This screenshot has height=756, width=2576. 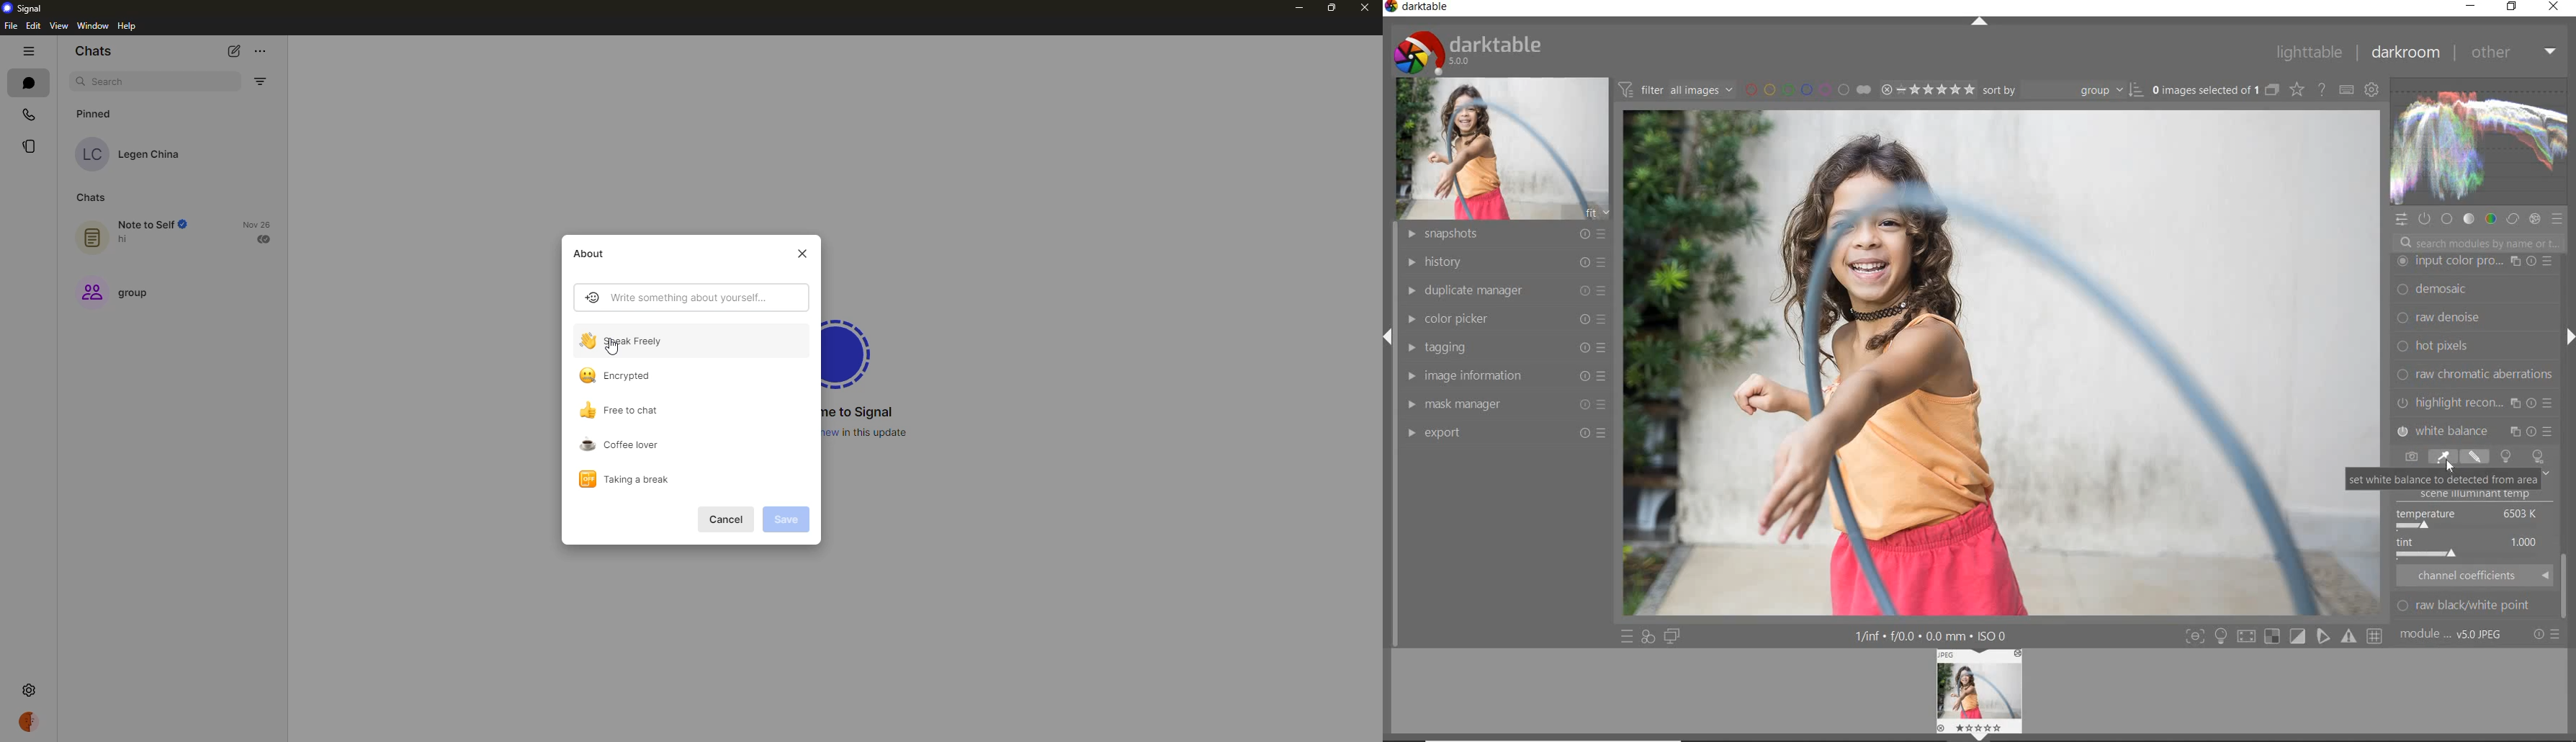 I want to click on effect, so click(x=2534, y=218).